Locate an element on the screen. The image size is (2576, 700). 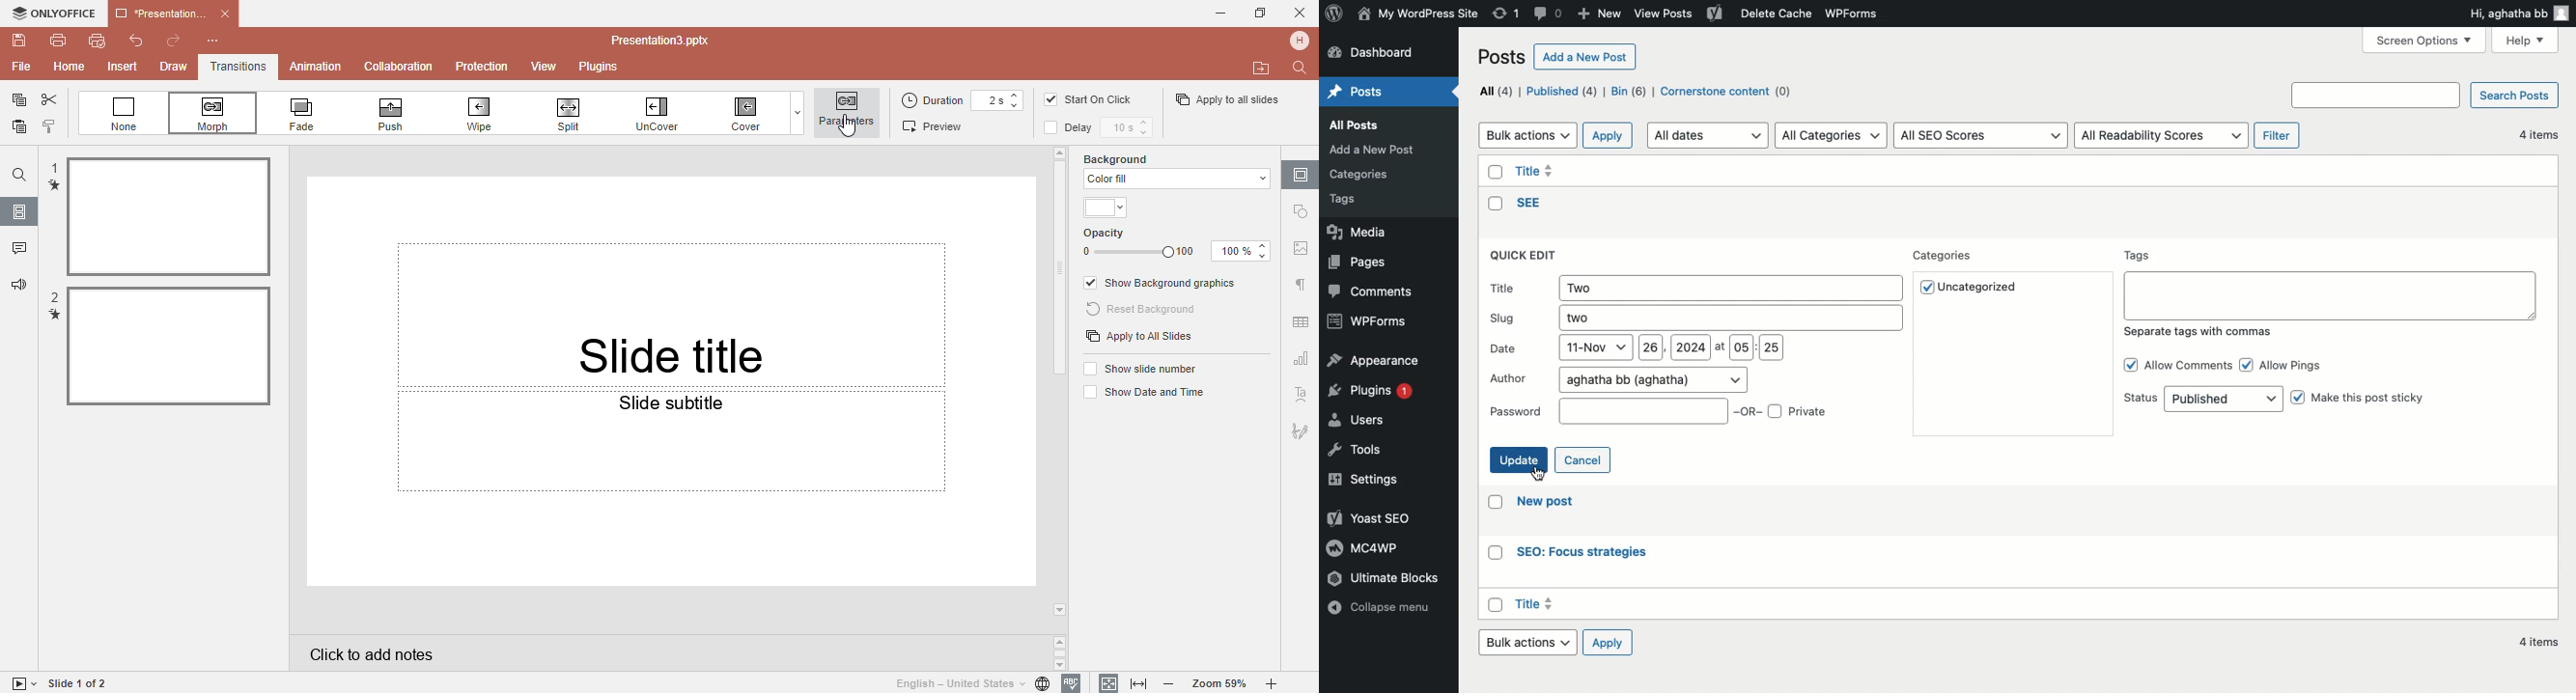
view posts is located at coordinates (1666, 15).